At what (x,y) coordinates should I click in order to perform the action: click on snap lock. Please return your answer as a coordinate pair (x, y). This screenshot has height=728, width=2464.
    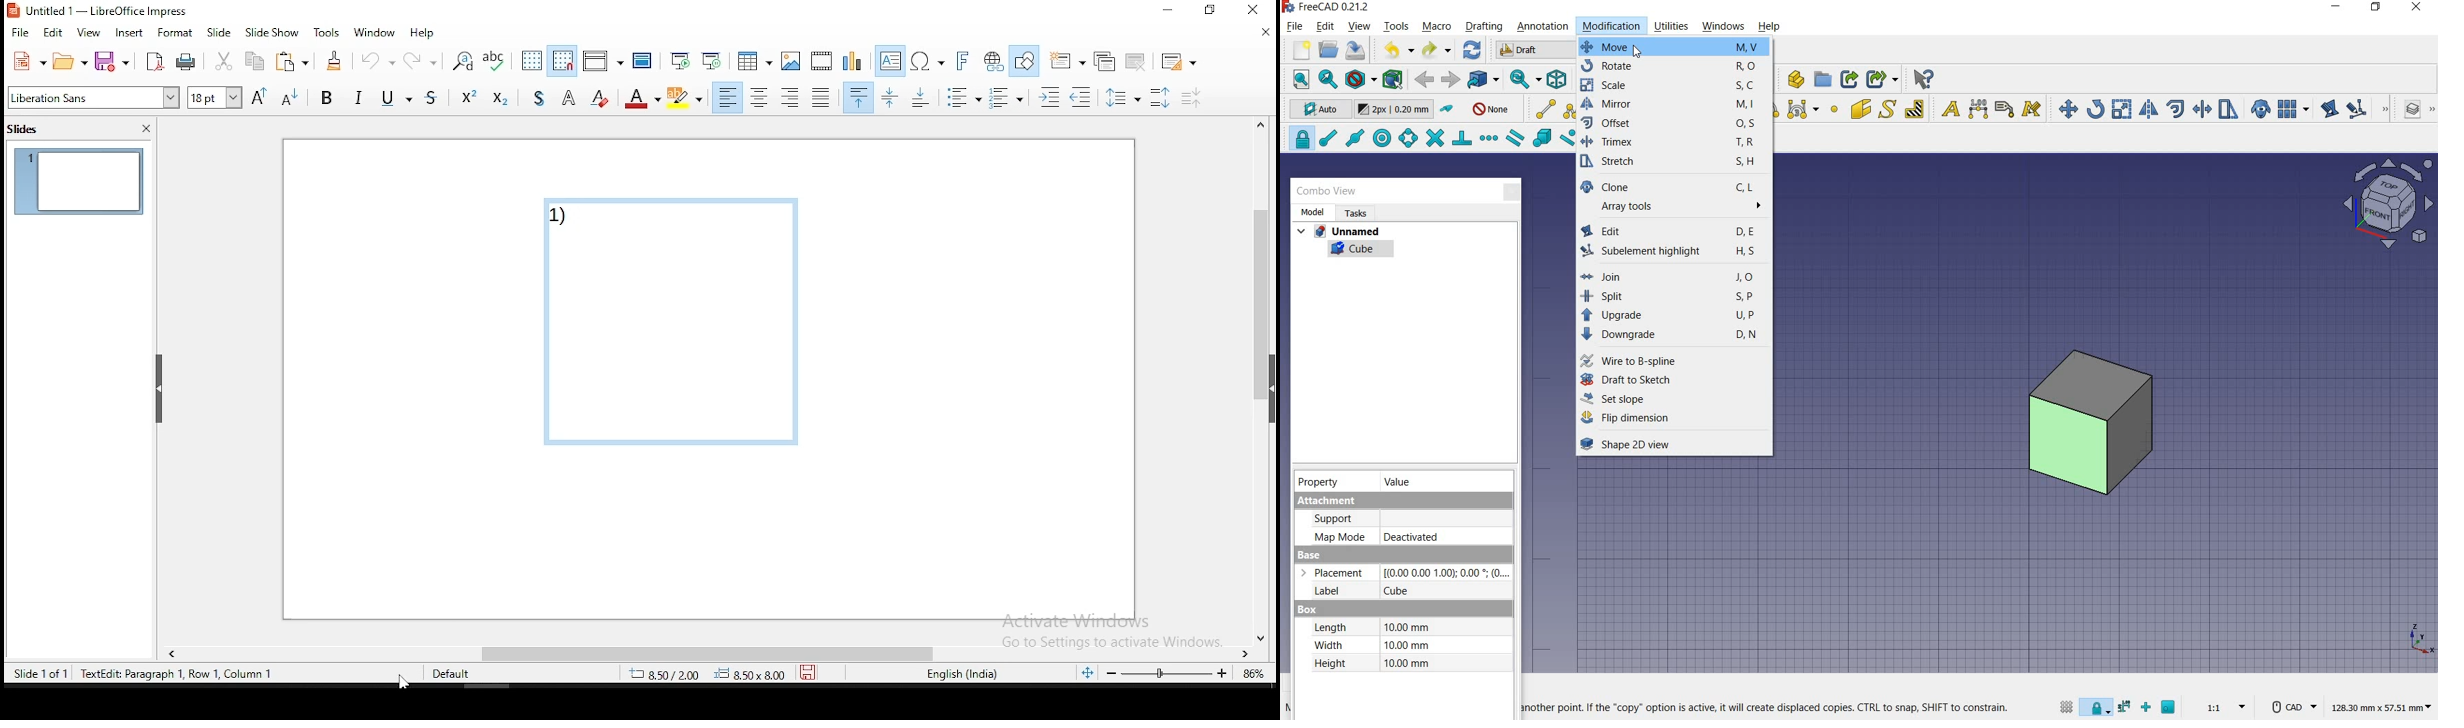
    Looking at the image, I should click on (1299, 139).